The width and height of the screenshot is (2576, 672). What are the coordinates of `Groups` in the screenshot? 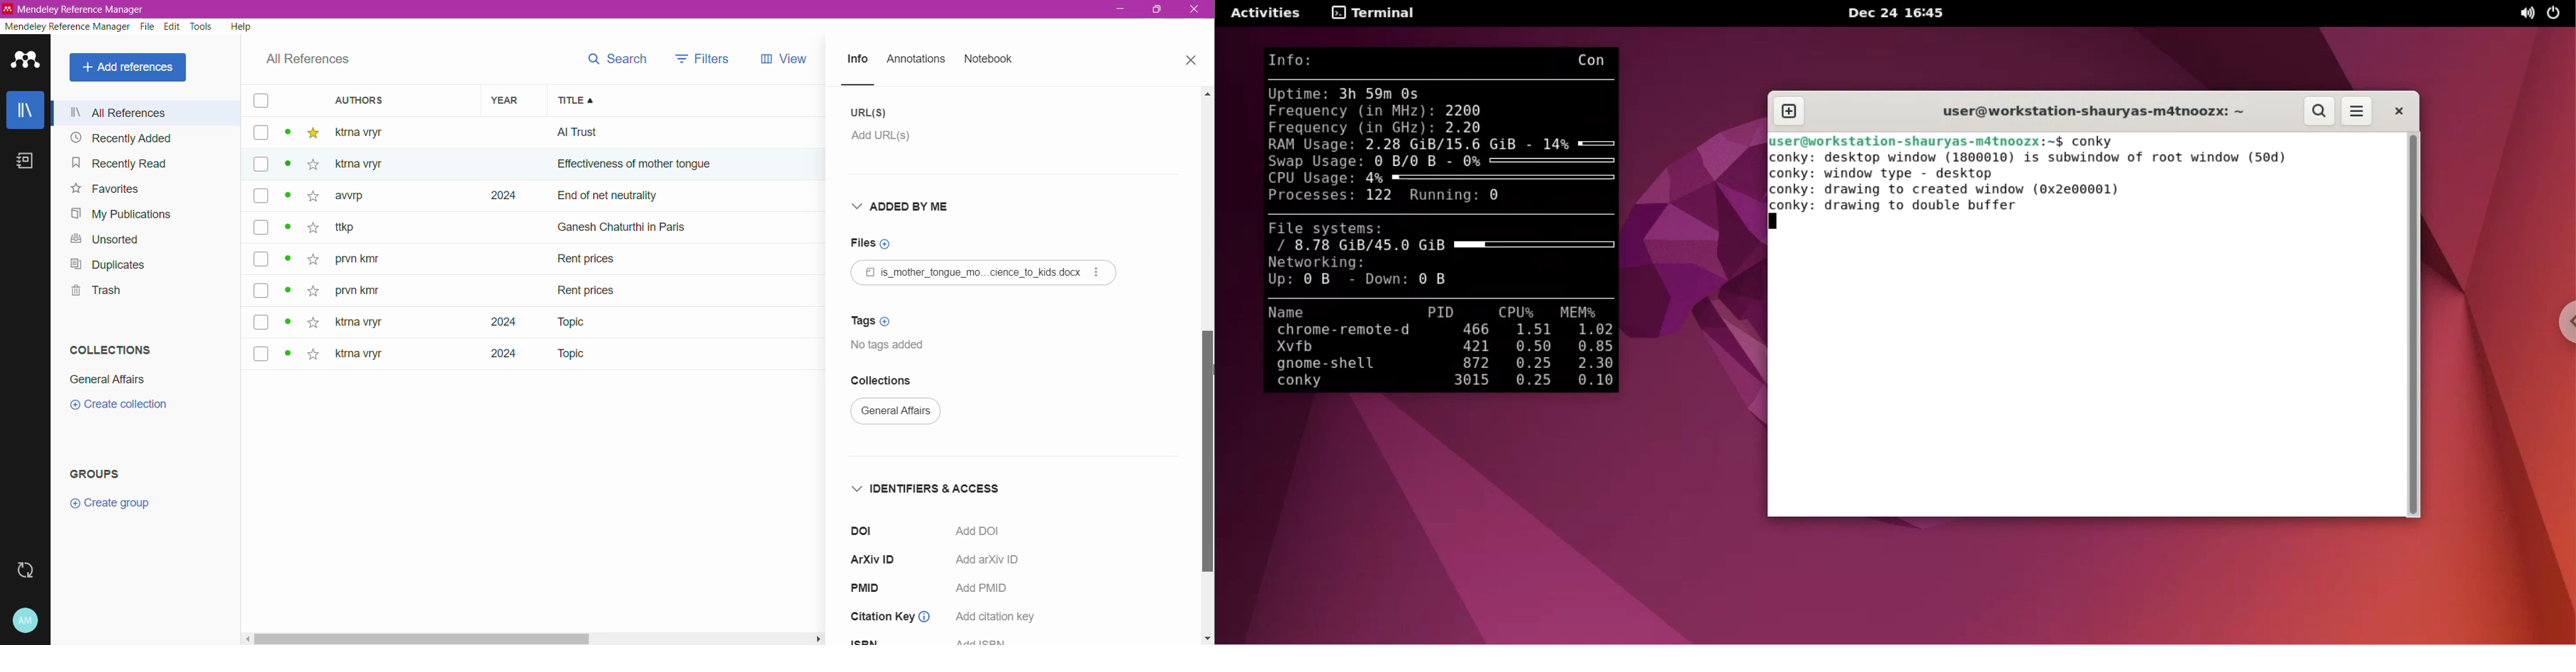 It's located at (97, 474).